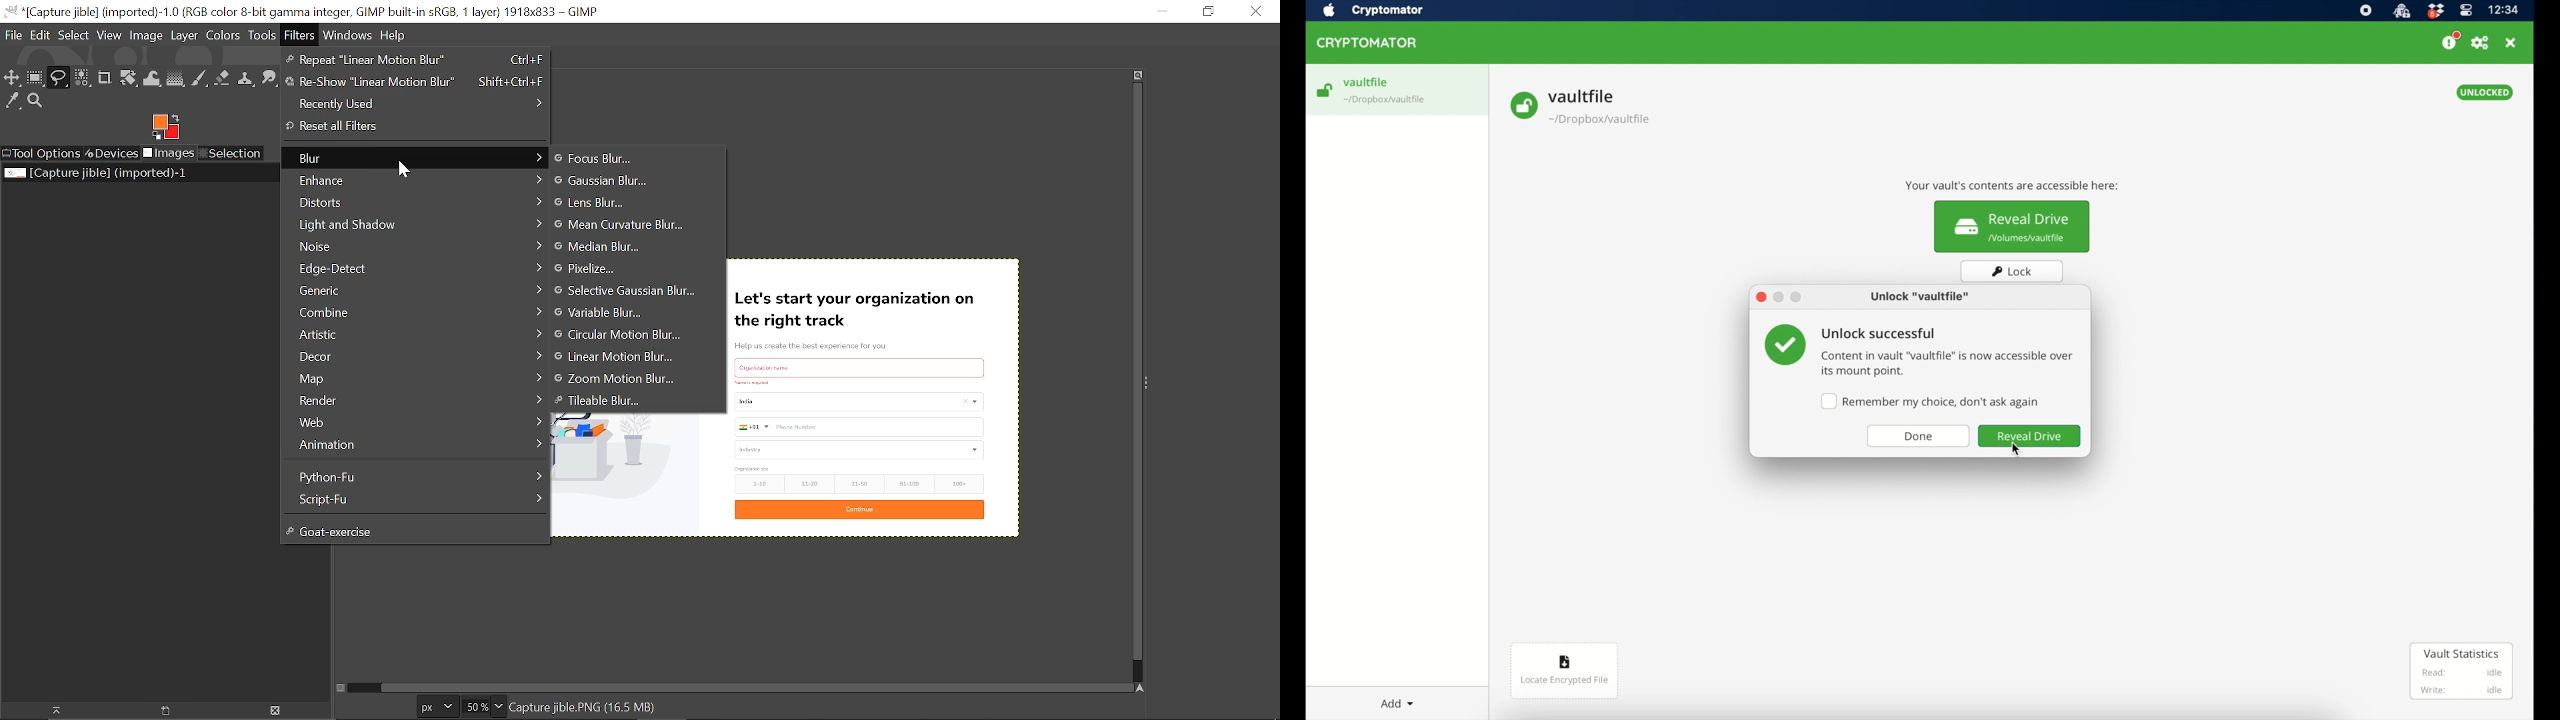 Image resolution: width=2576 pixels, height=728 pixels. Describe the element at coordinates (414, 157) in the screenshot. I see `blur` at that location.